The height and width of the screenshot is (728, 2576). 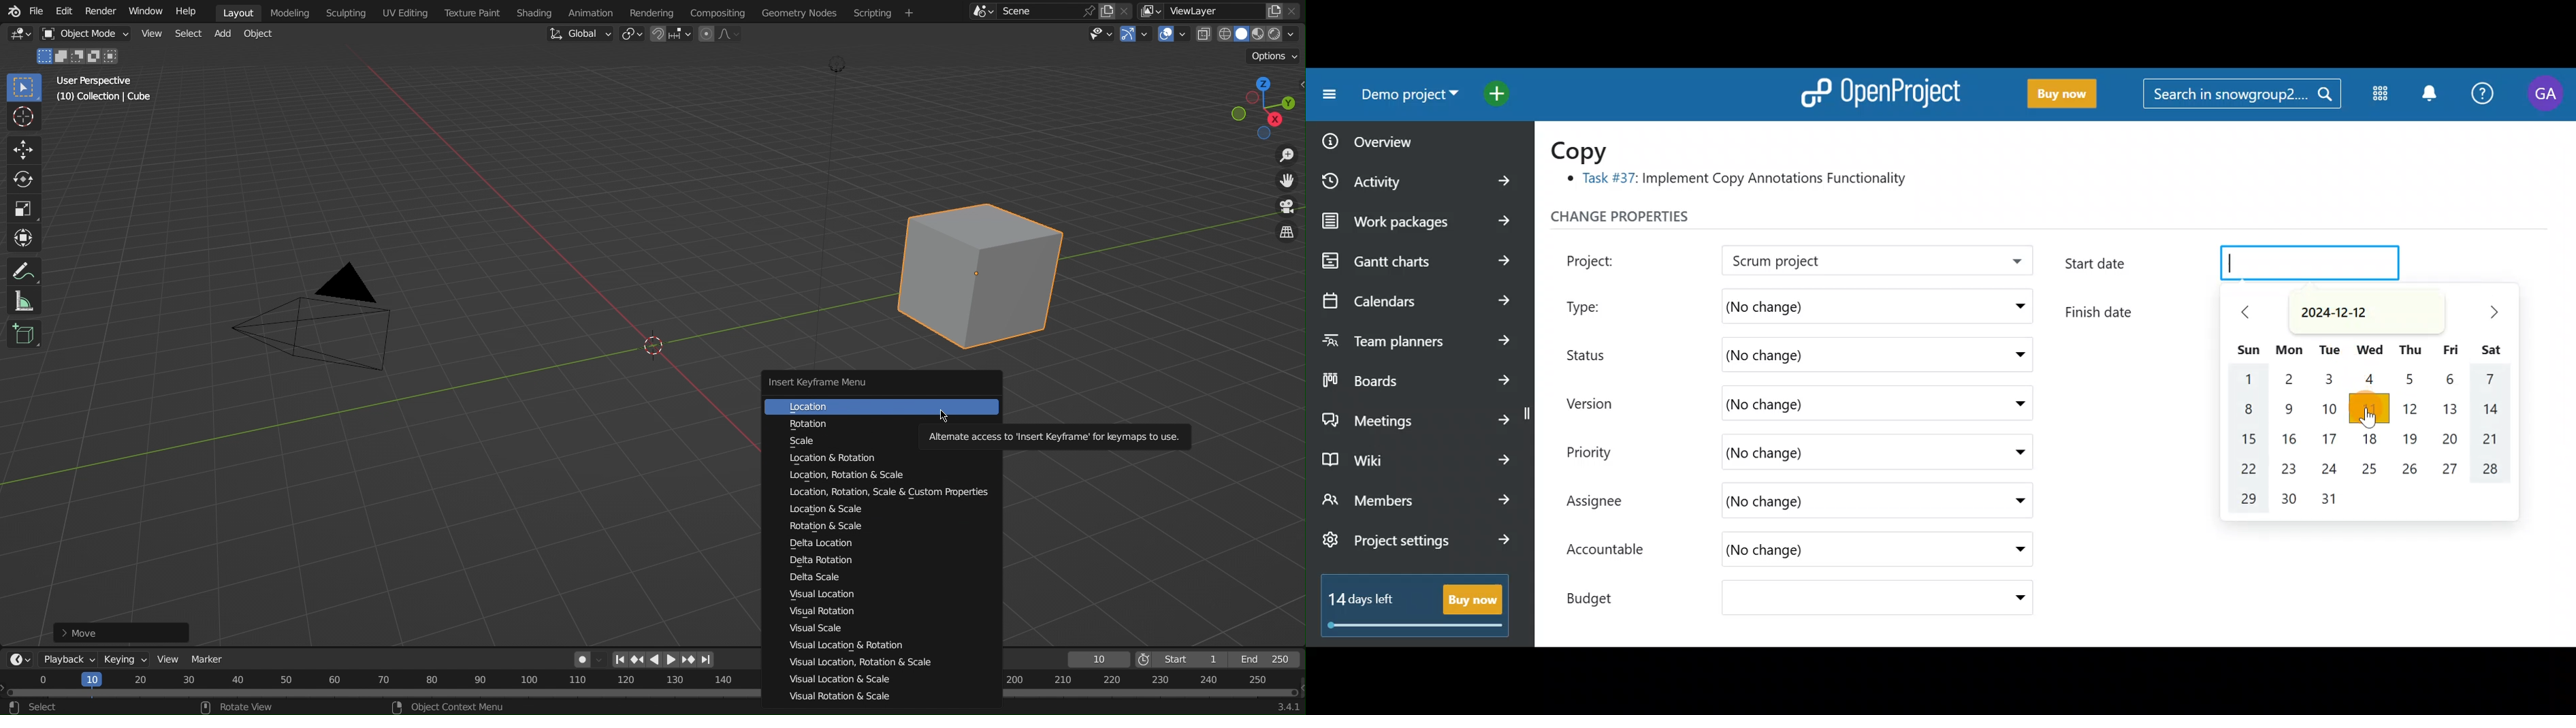 What do you see at coordinates (1647, 220) in the screenshot?
I see `Change properties` at bounding box center [1647, 220].